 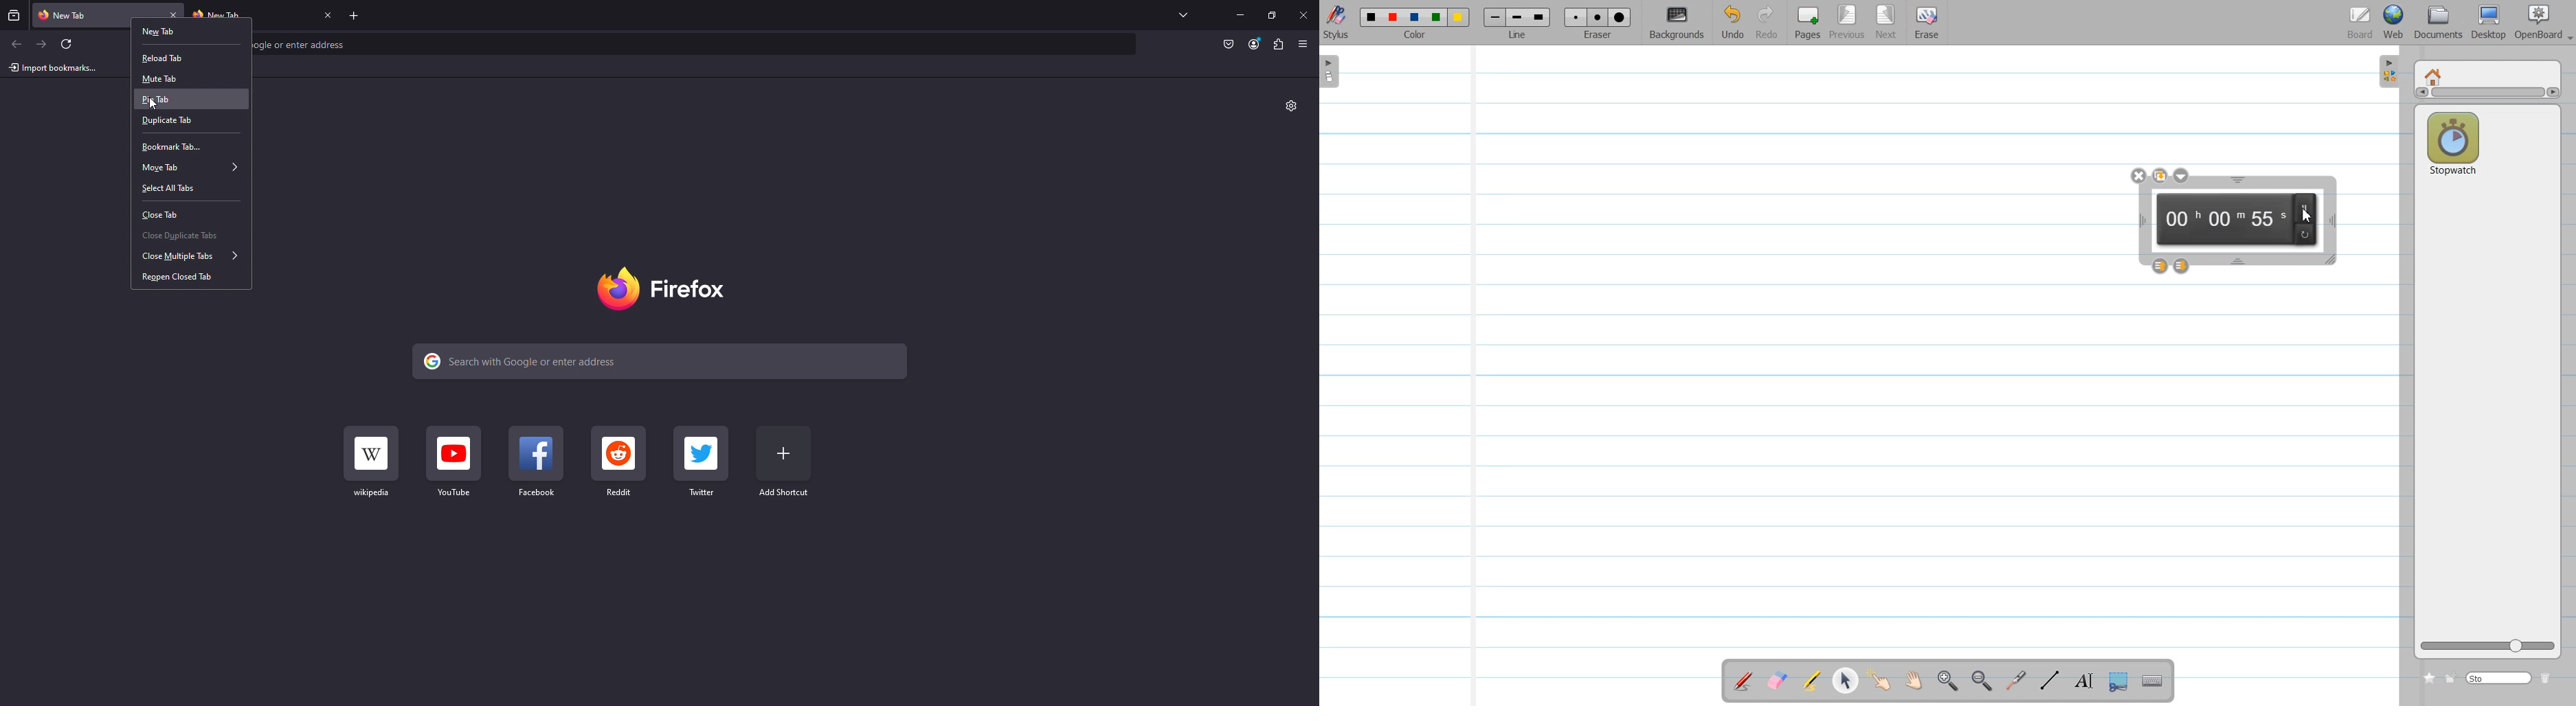 What do you see at coordinates (191, 122) in the screenshot?
I see `Duplicate Tab` at bounding box center [191, 122].